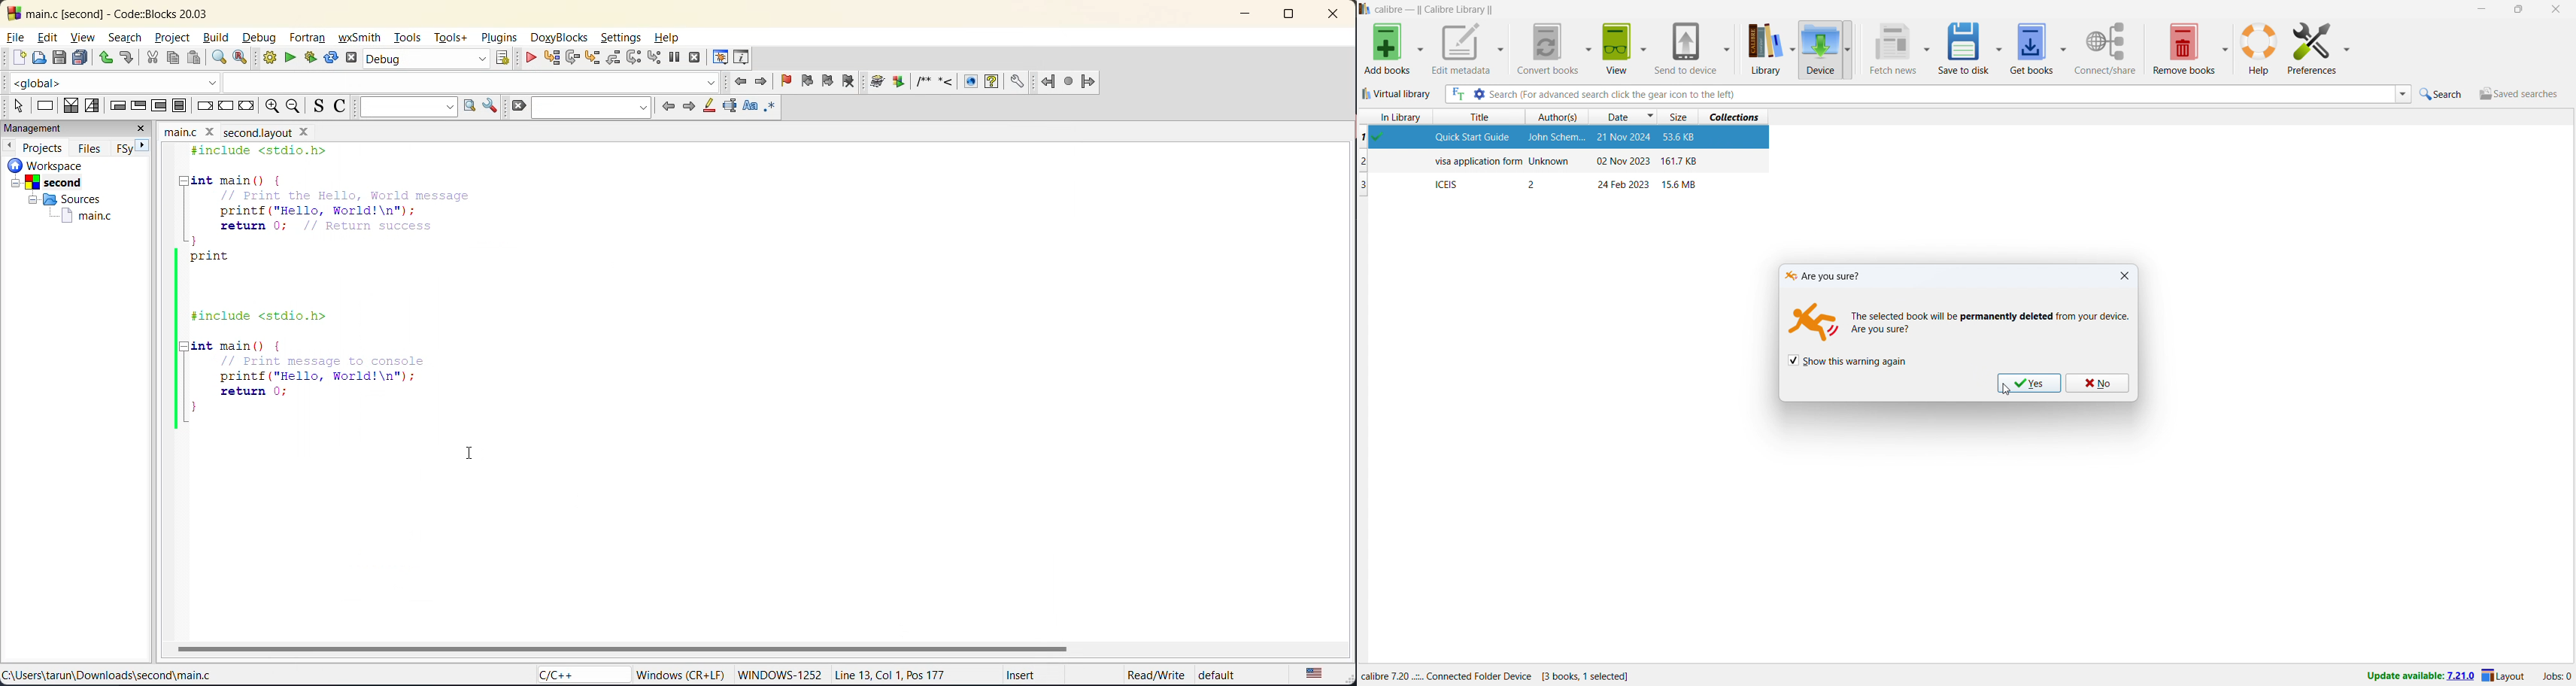 Image resolution: width=2576 pixels, height=700 pixels. I want to click on next, so click(689, 105).